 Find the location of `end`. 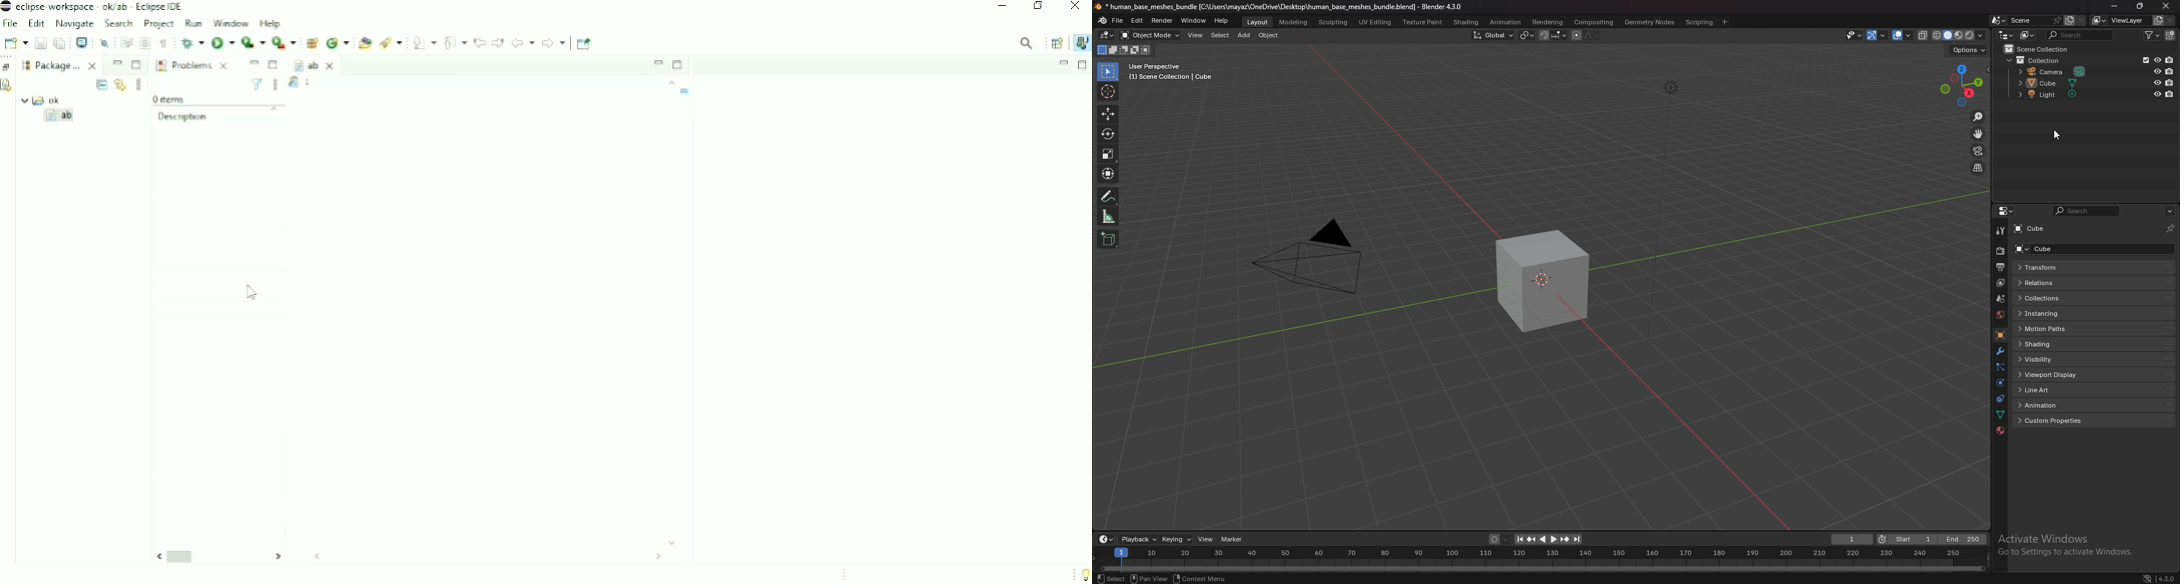

end is located at coordinates (1963, 539).